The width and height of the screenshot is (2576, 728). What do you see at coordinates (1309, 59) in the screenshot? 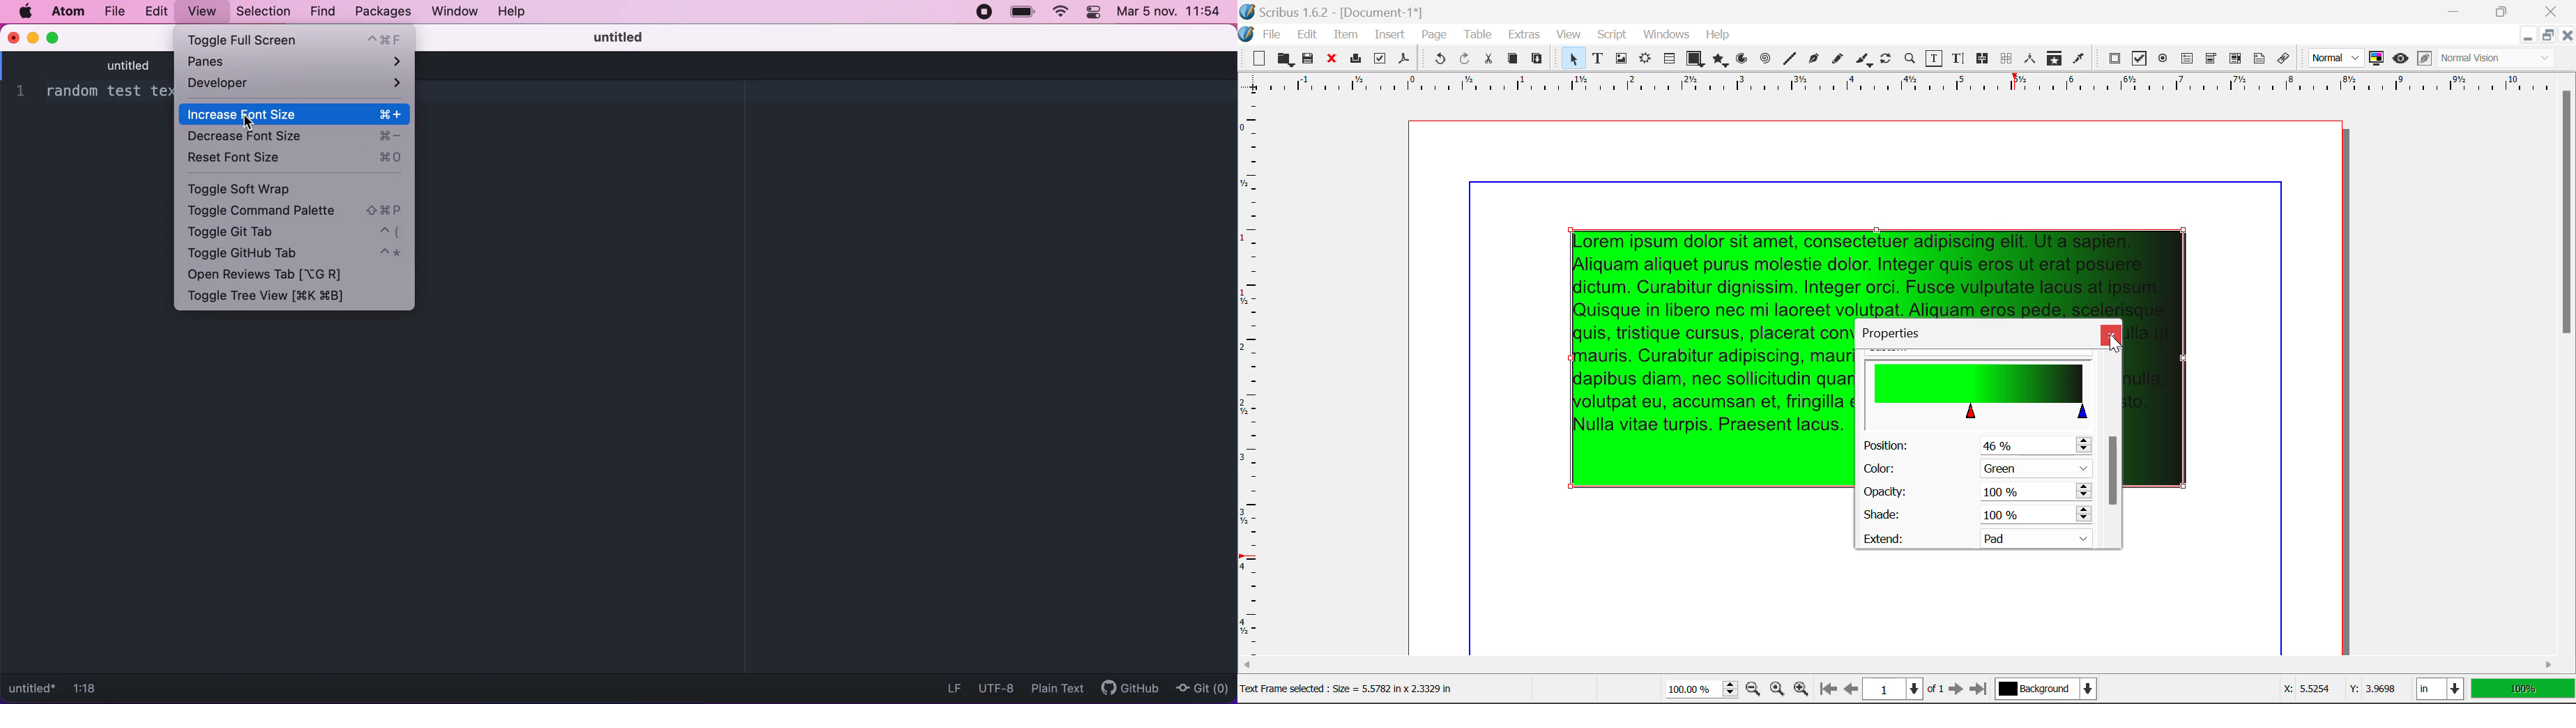
I see `Save` at bounding box center [1309, 59].